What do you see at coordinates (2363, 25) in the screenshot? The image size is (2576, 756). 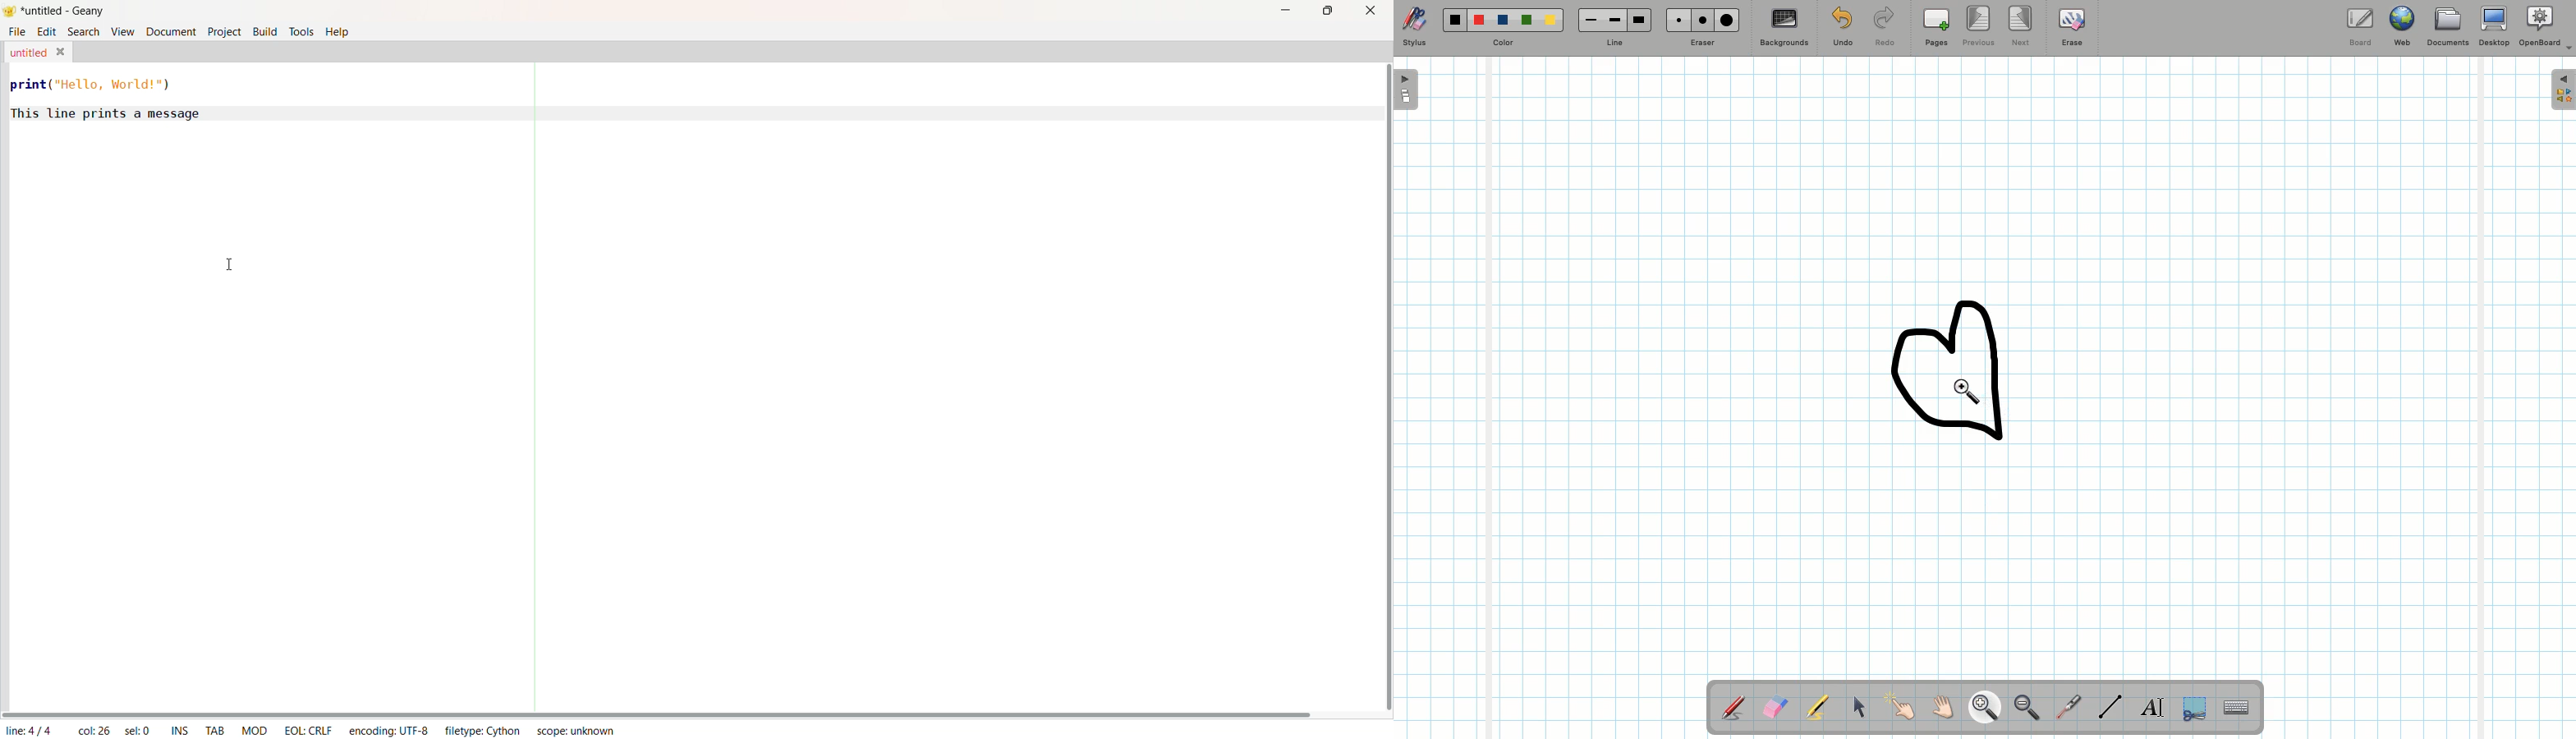 I see `Board` at bounding box center [2363, 25].